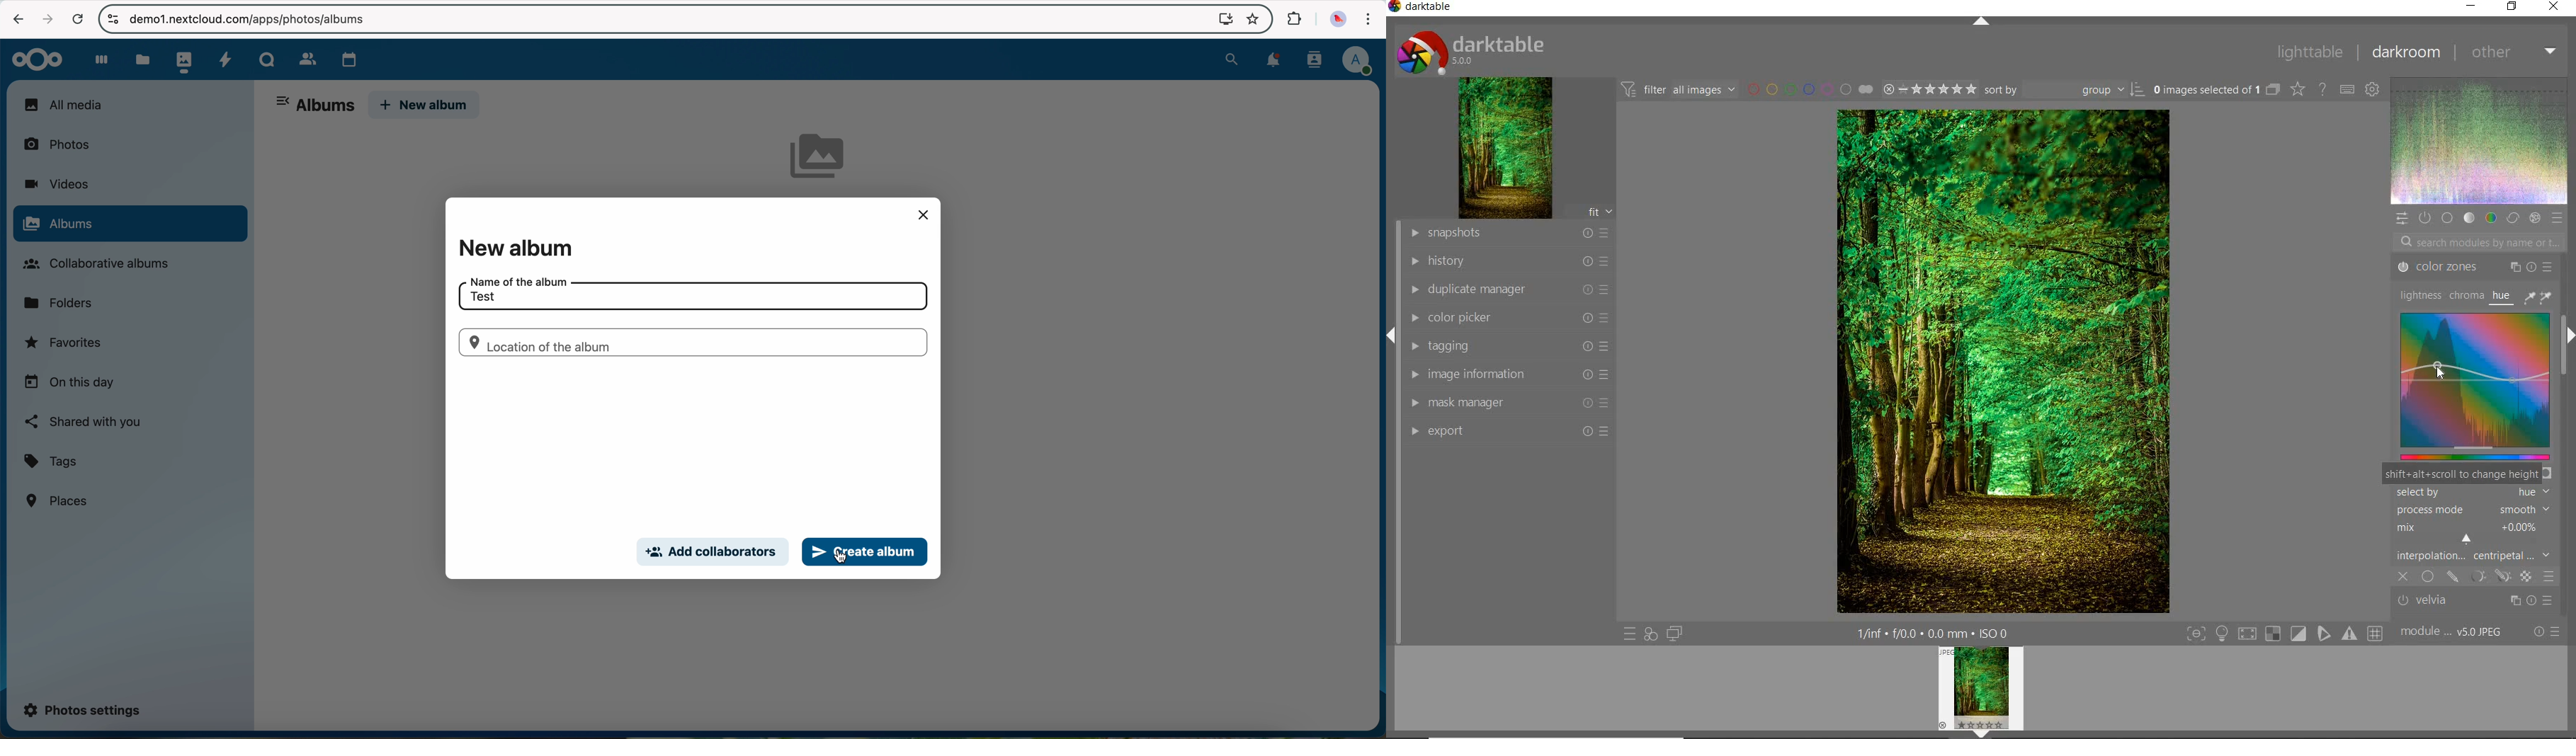 The height and width of the screenshot is (756, 2576). I want to click on DUPLICATE MANAGER, so click(1508, 288).